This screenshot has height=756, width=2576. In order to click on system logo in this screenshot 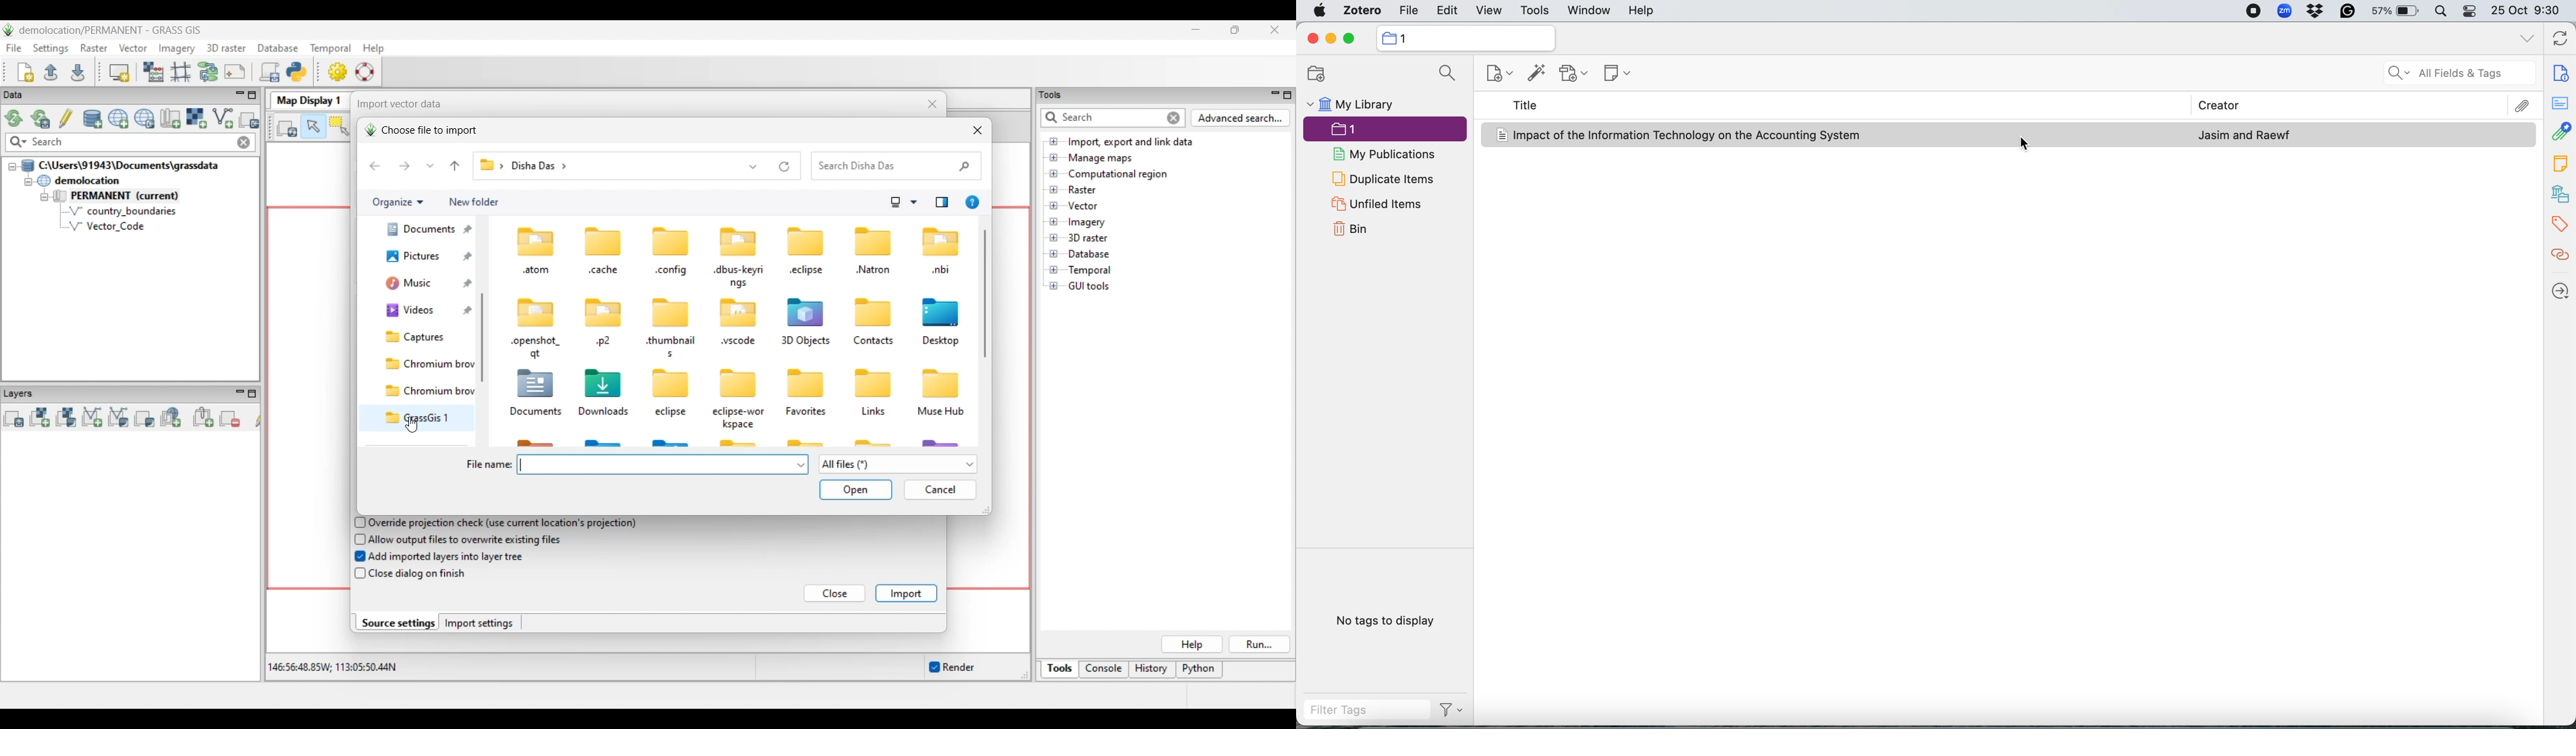, I will do `click(1317, 10)`.